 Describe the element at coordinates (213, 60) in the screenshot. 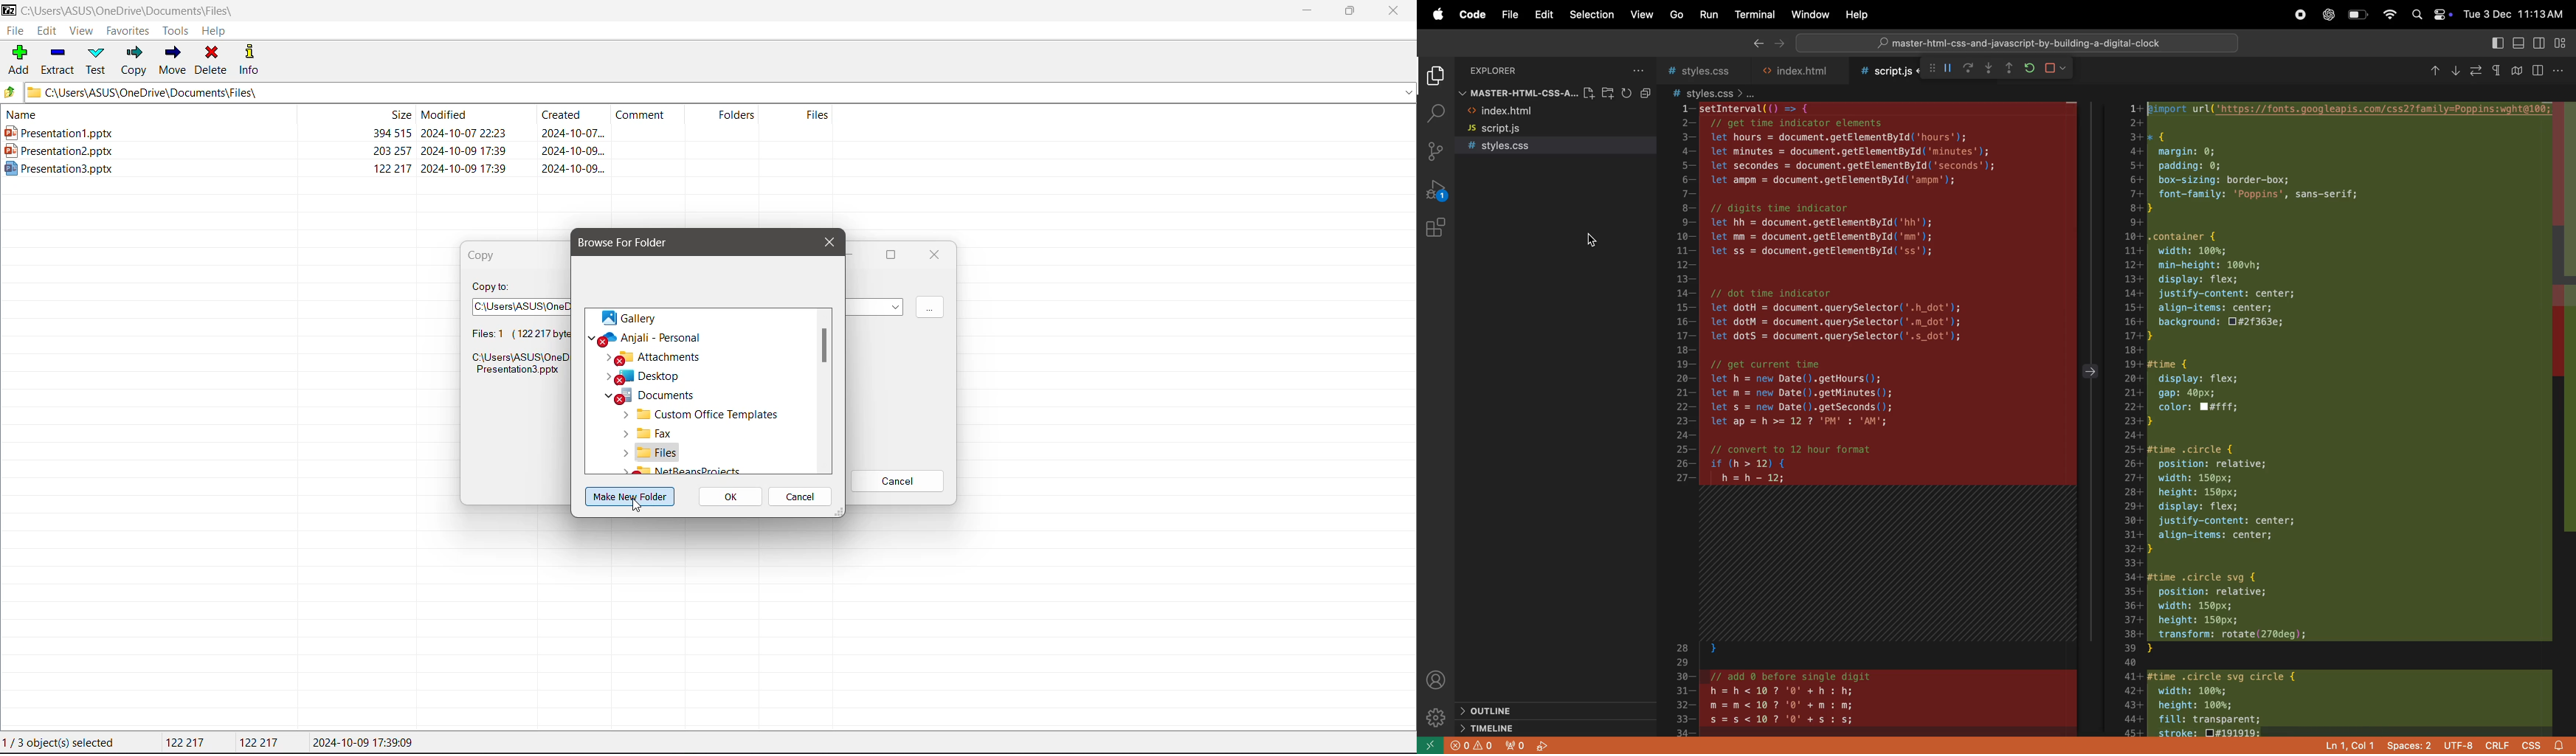

I see `Delete` at that location.